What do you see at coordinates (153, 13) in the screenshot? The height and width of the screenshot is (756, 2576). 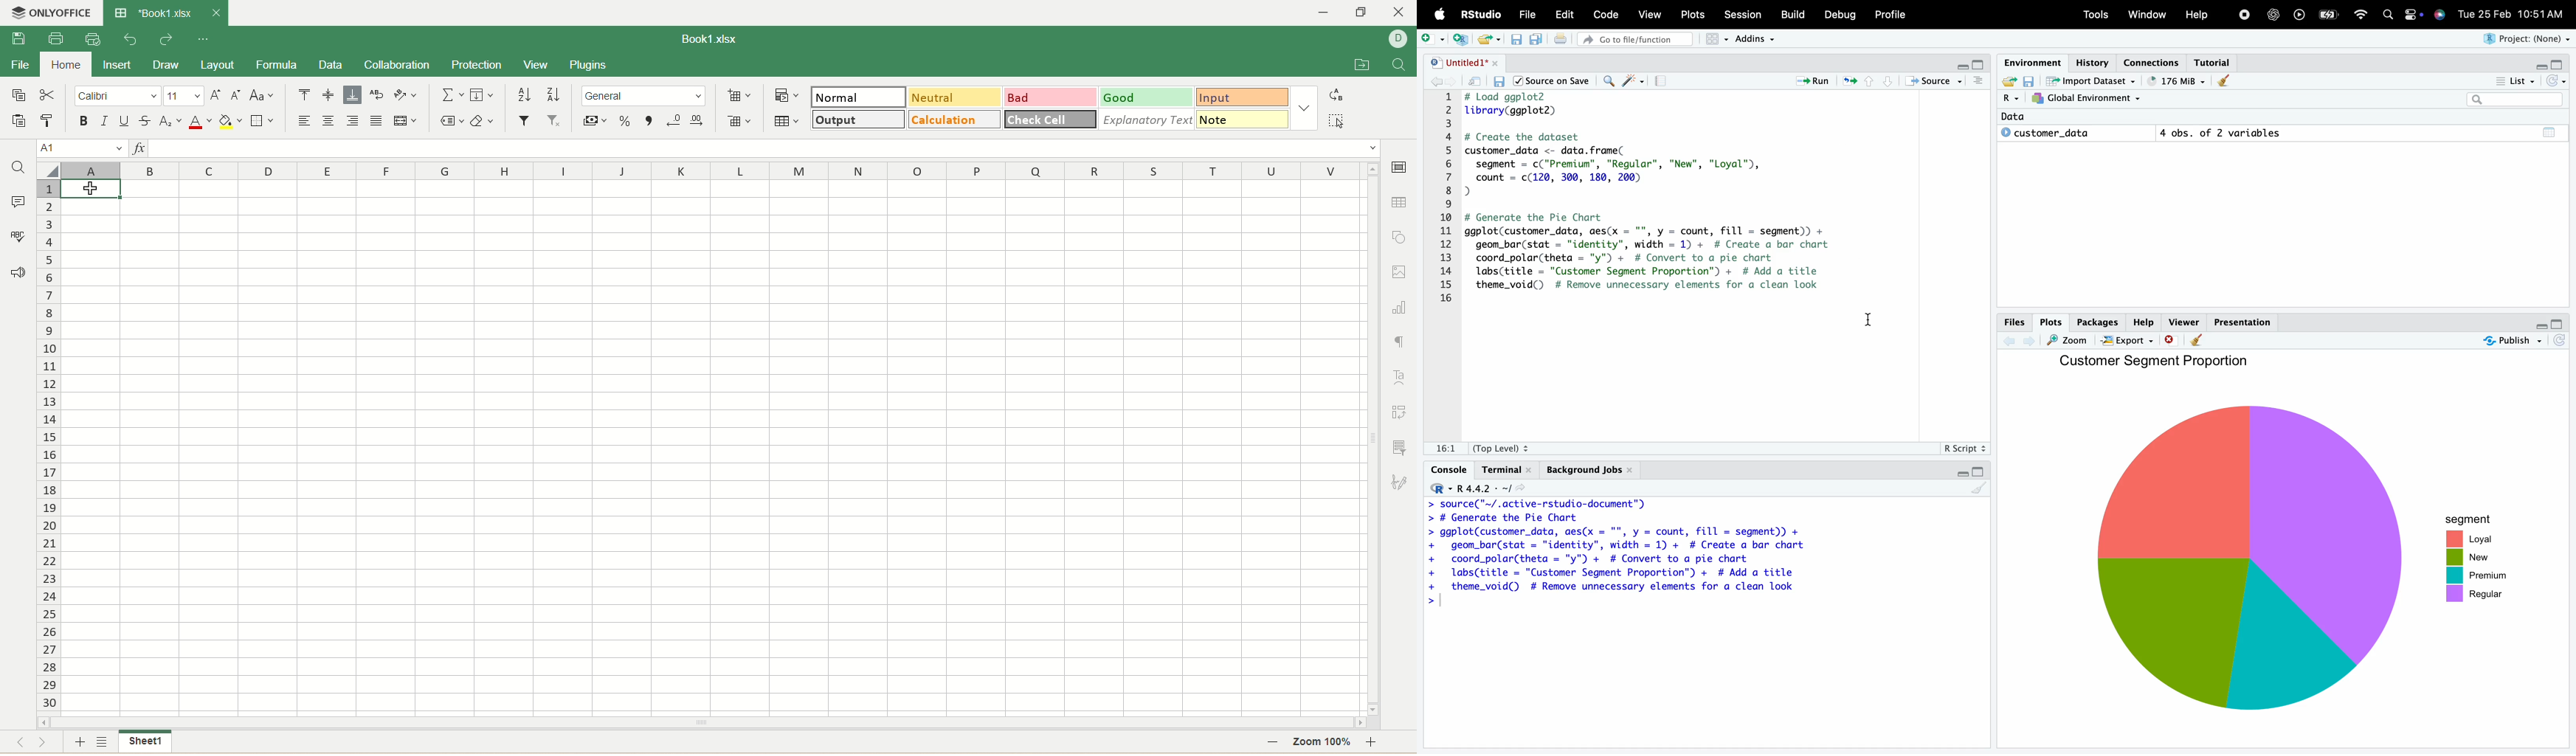 I see `Book1.xlsx` at bounding box center [153, 13].